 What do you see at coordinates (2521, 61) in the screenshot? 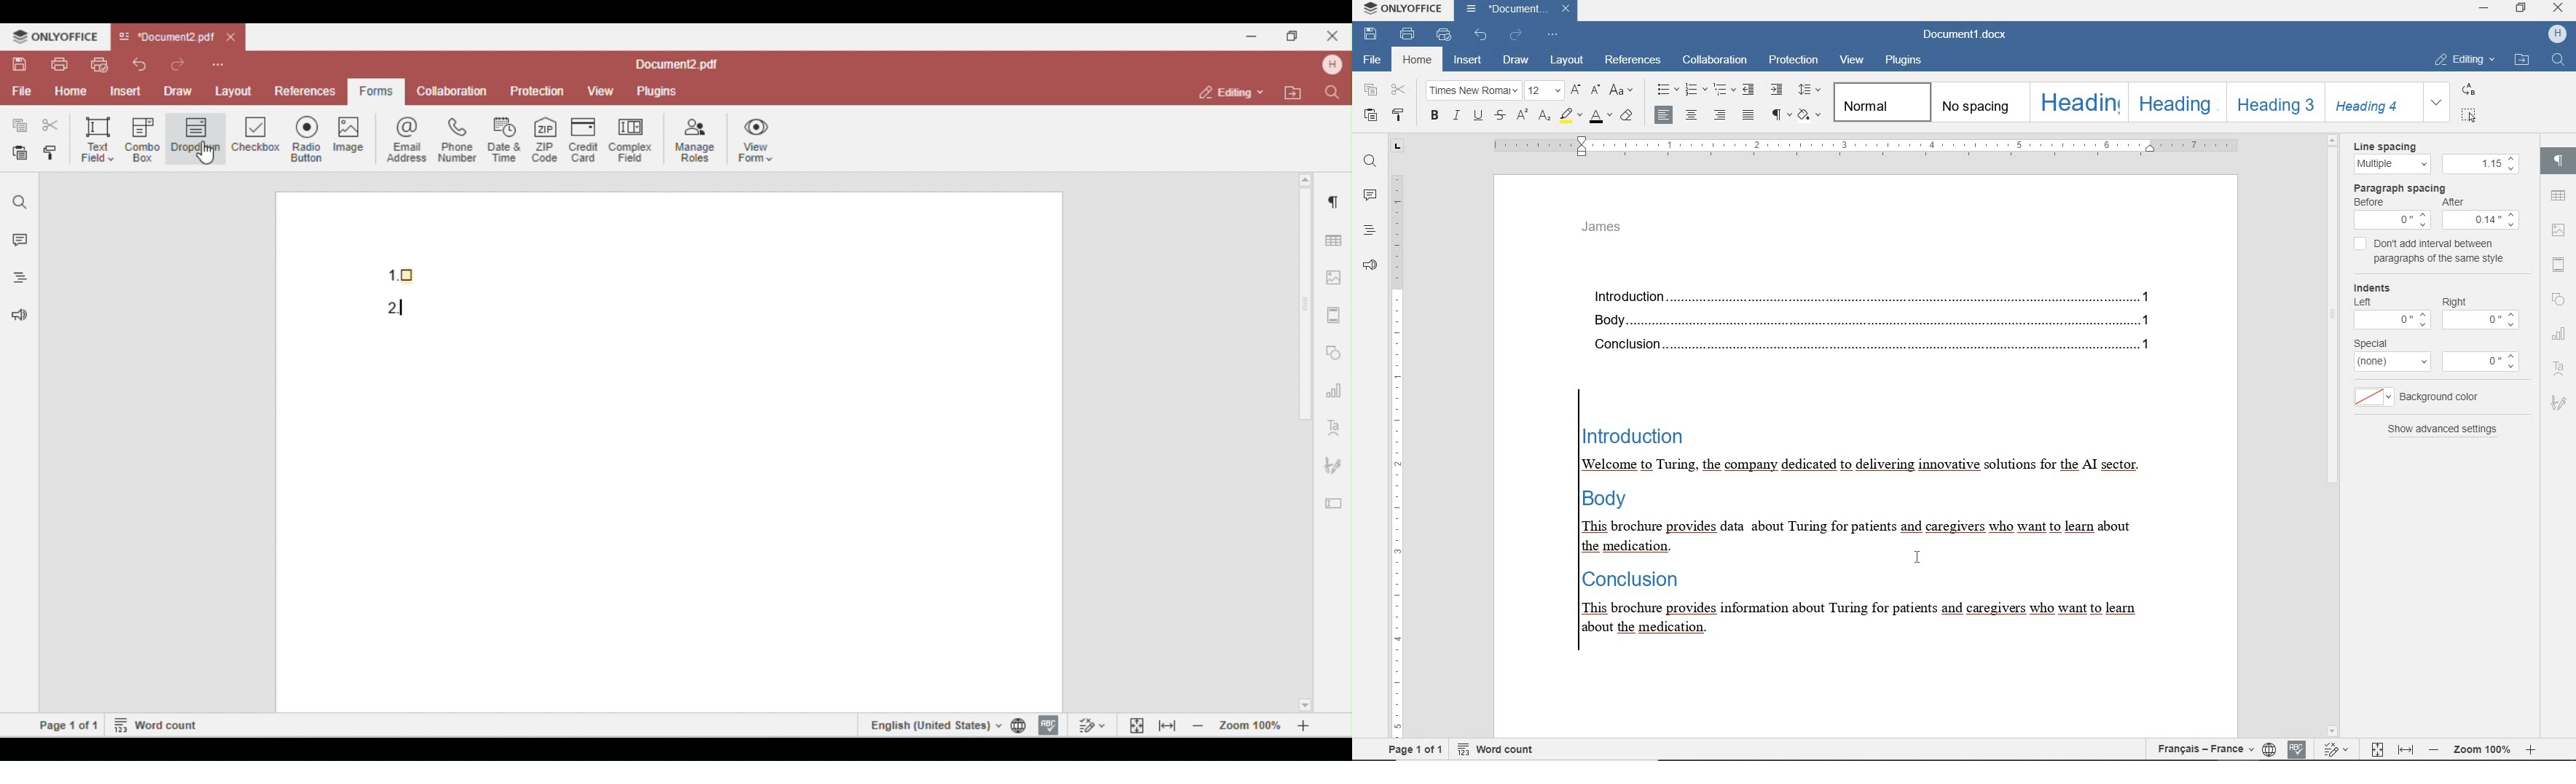
I see `open file location` at bounding box center [2521, 61].